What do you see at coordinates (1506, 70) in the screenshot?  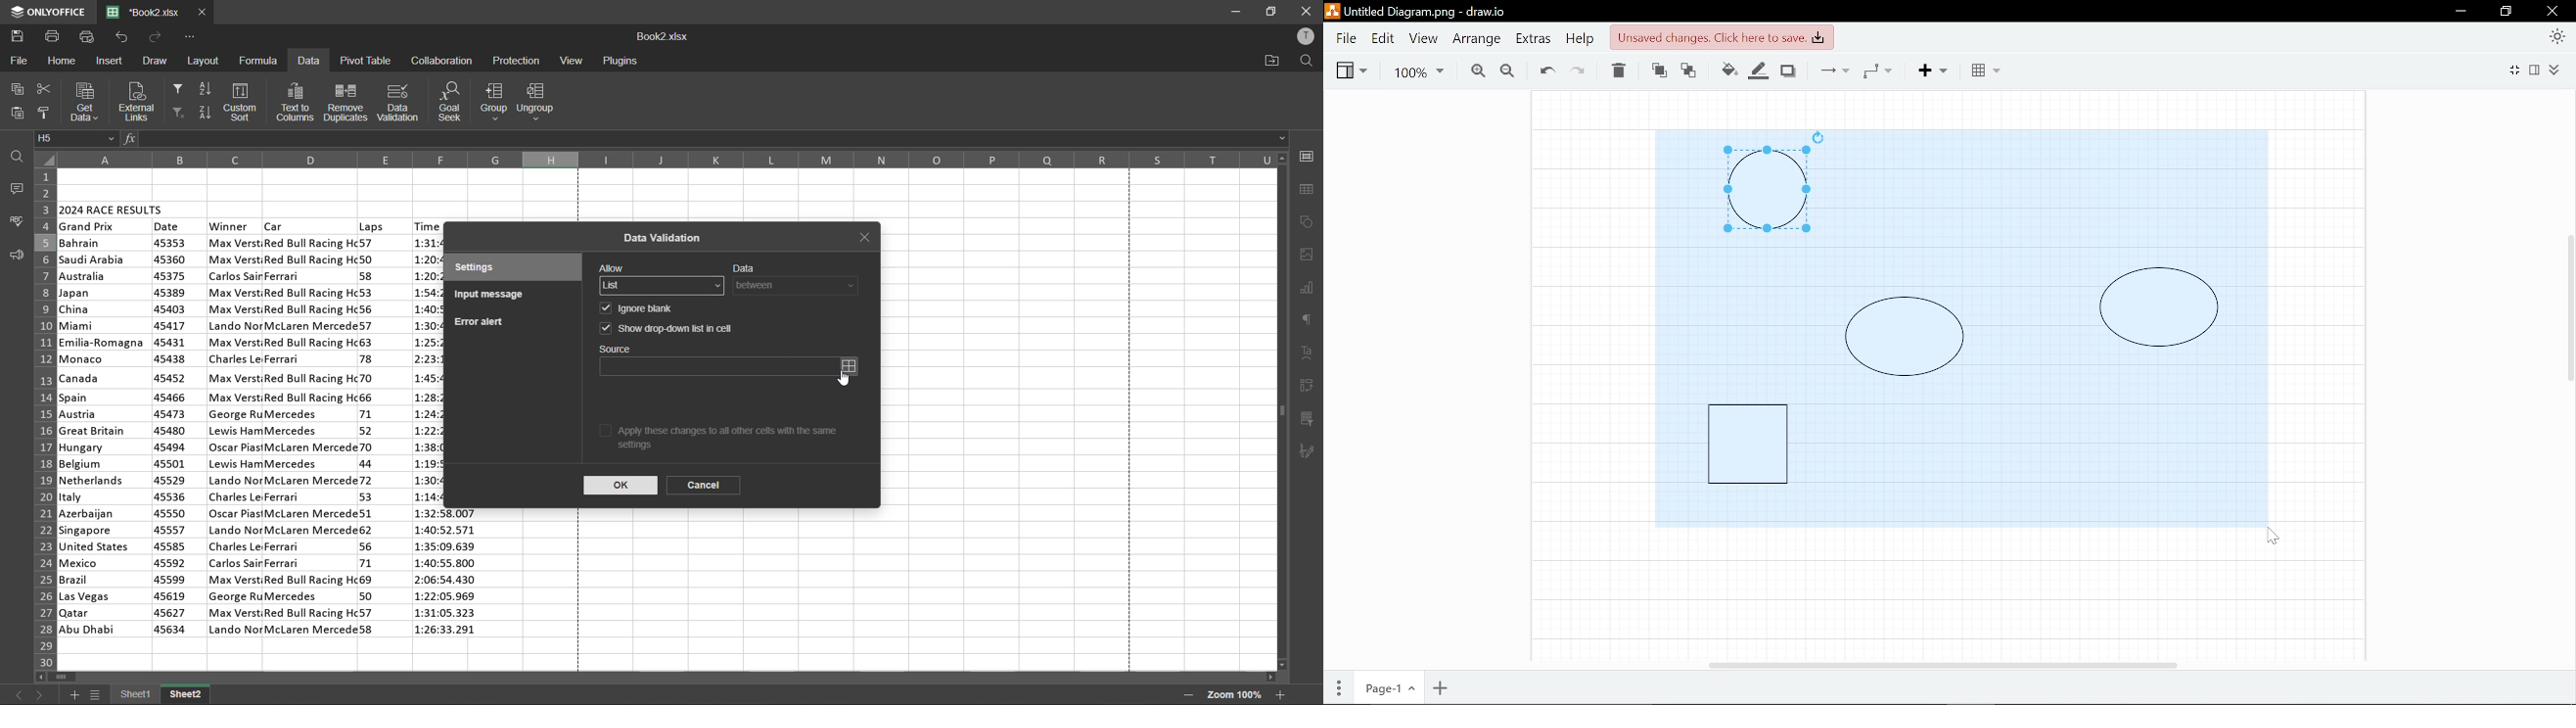 I see `Zoom out` at bounding box center [1506, 70].